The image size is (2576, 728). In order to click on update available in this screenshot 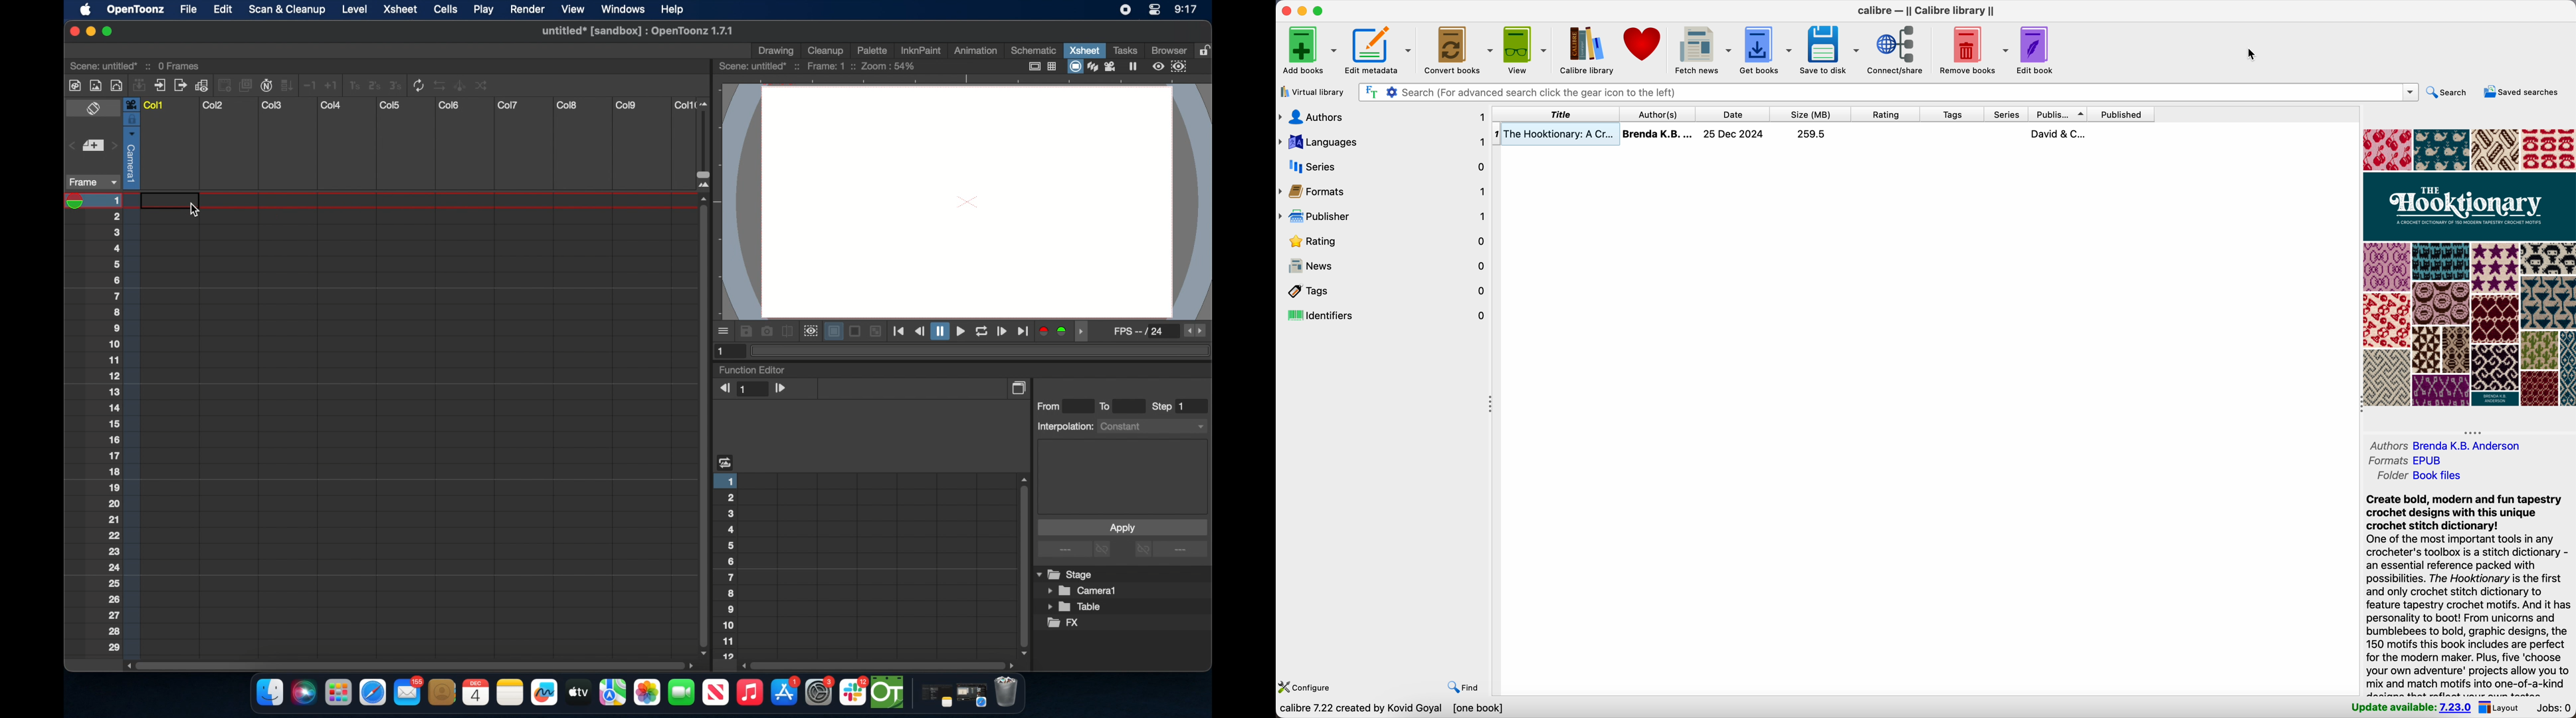, I will do `click(2408, 708)`.